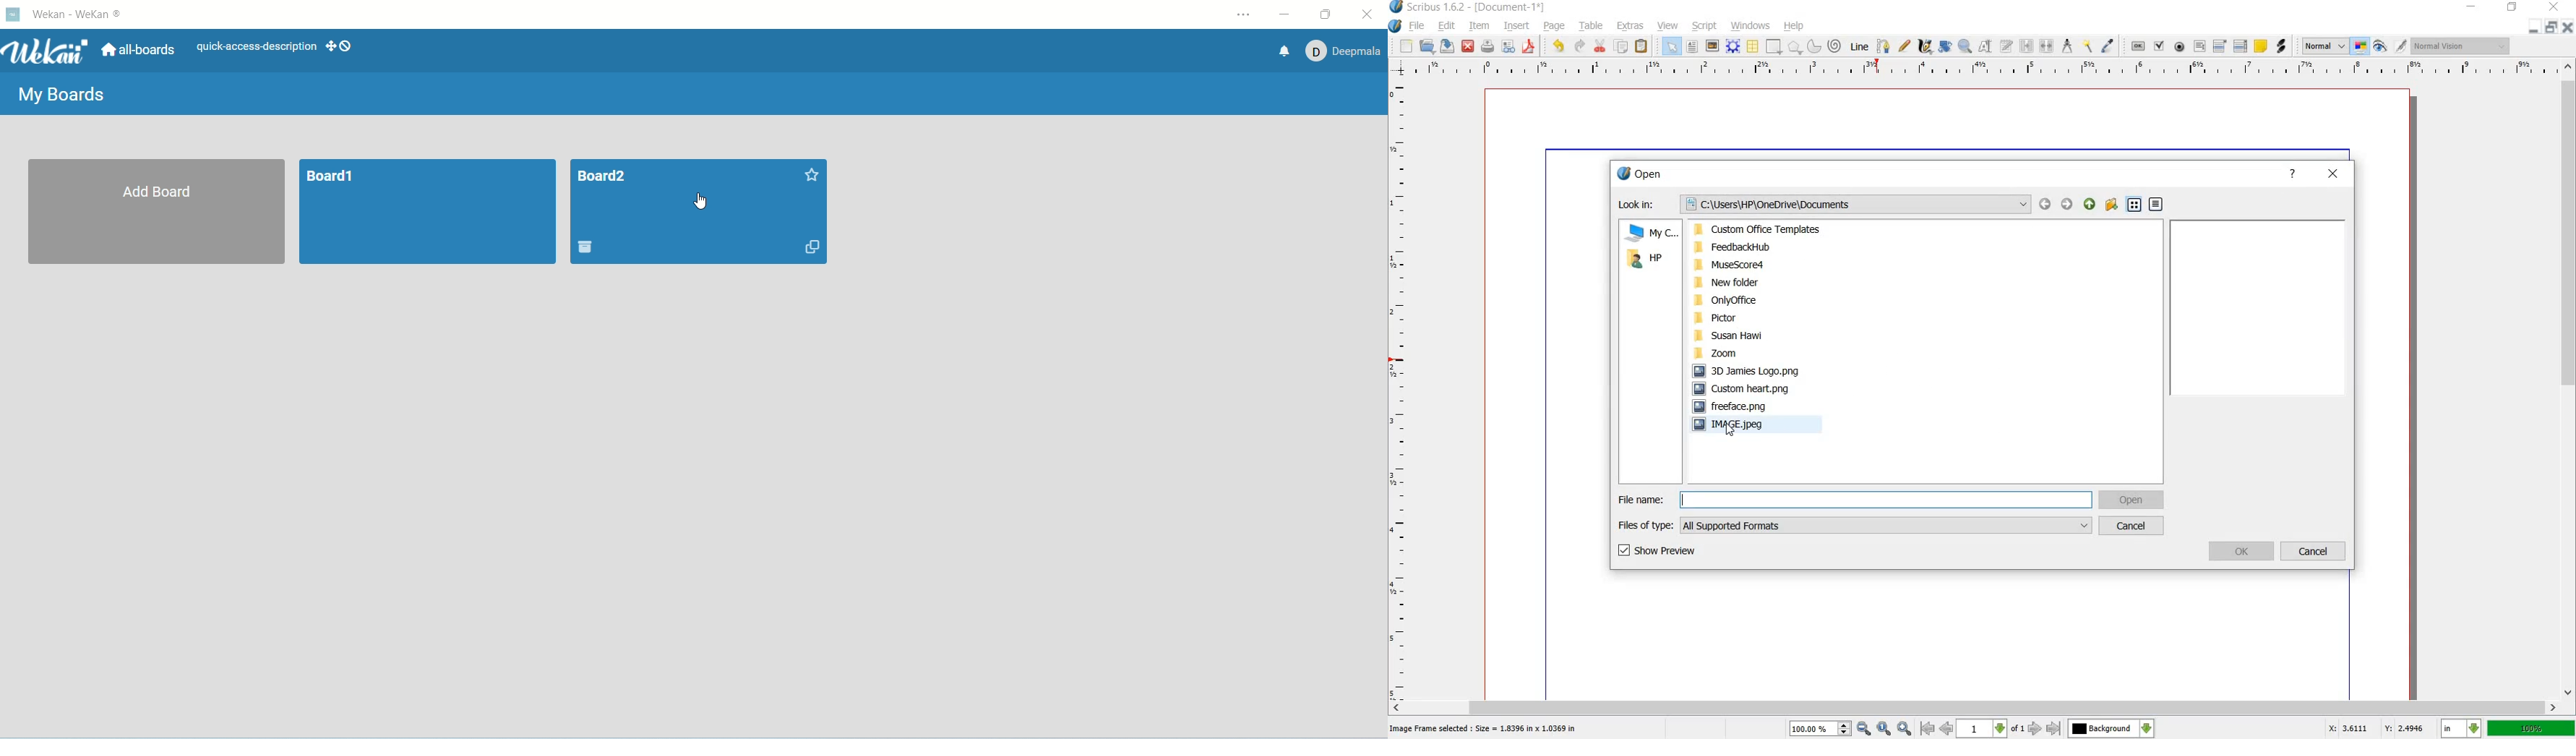 The width and height of the screenshot is (2576, 756). Describe the element at coordinates (1731, 430) in the screenshot. I see `pointer` at that location.